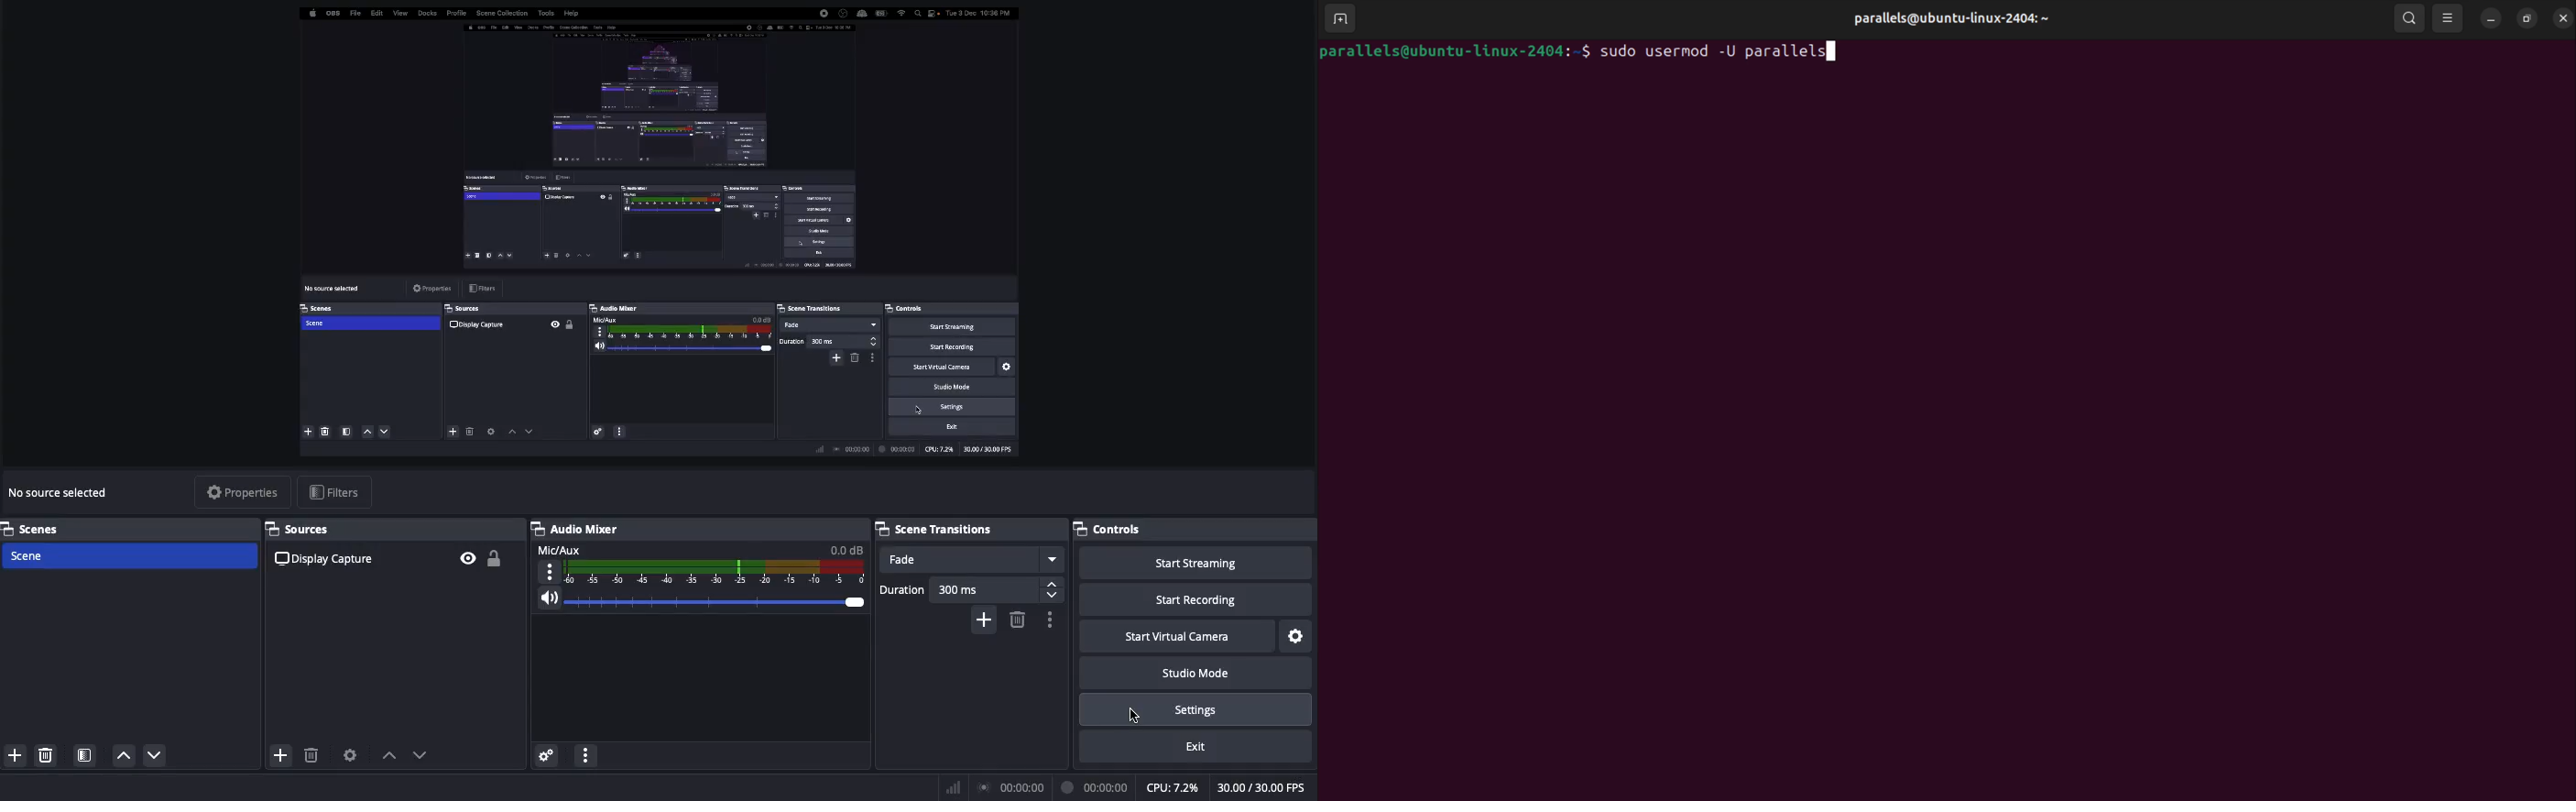 This screenshot has width=2576, height=812. What do you see at coordinates (1109, 529) in the screenshot?
I see `Controls` at bounding box center [1109, 529].